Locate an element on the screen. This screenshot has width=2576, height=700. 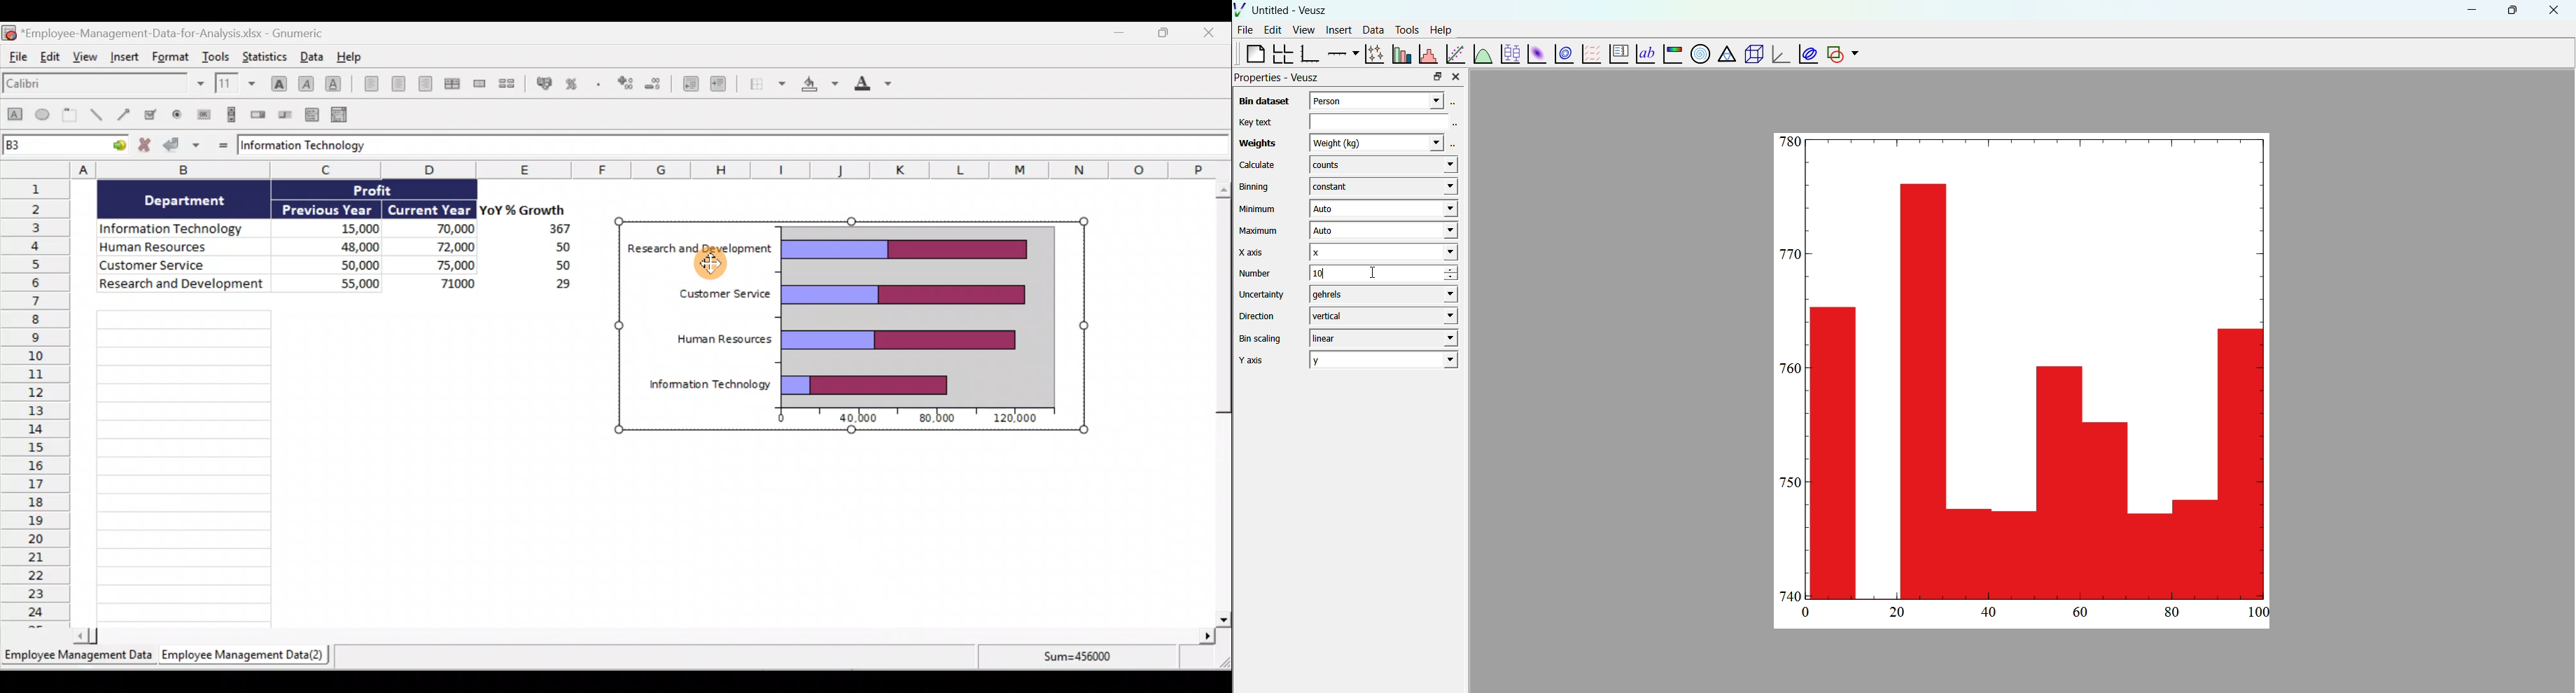
Borders is located at coordinates (767, 87).